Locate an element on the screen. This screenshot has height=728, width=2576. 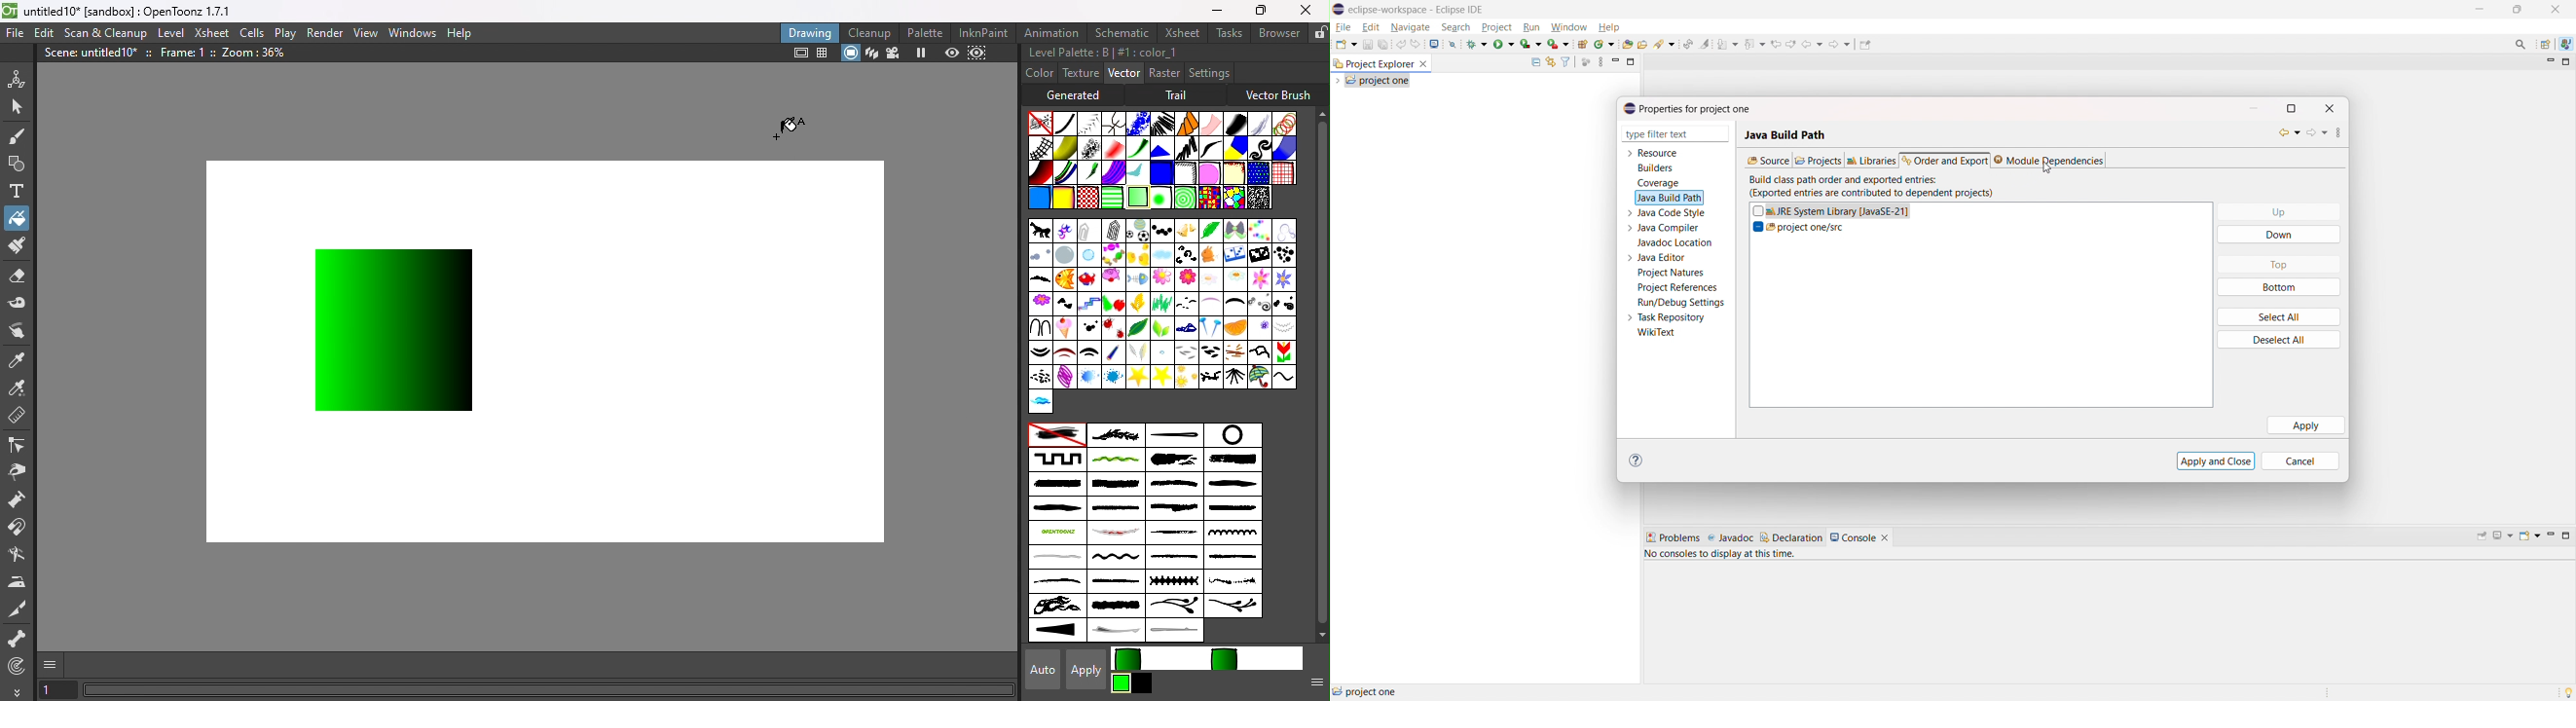
Ribbon is located at coordinates (1138, 148).